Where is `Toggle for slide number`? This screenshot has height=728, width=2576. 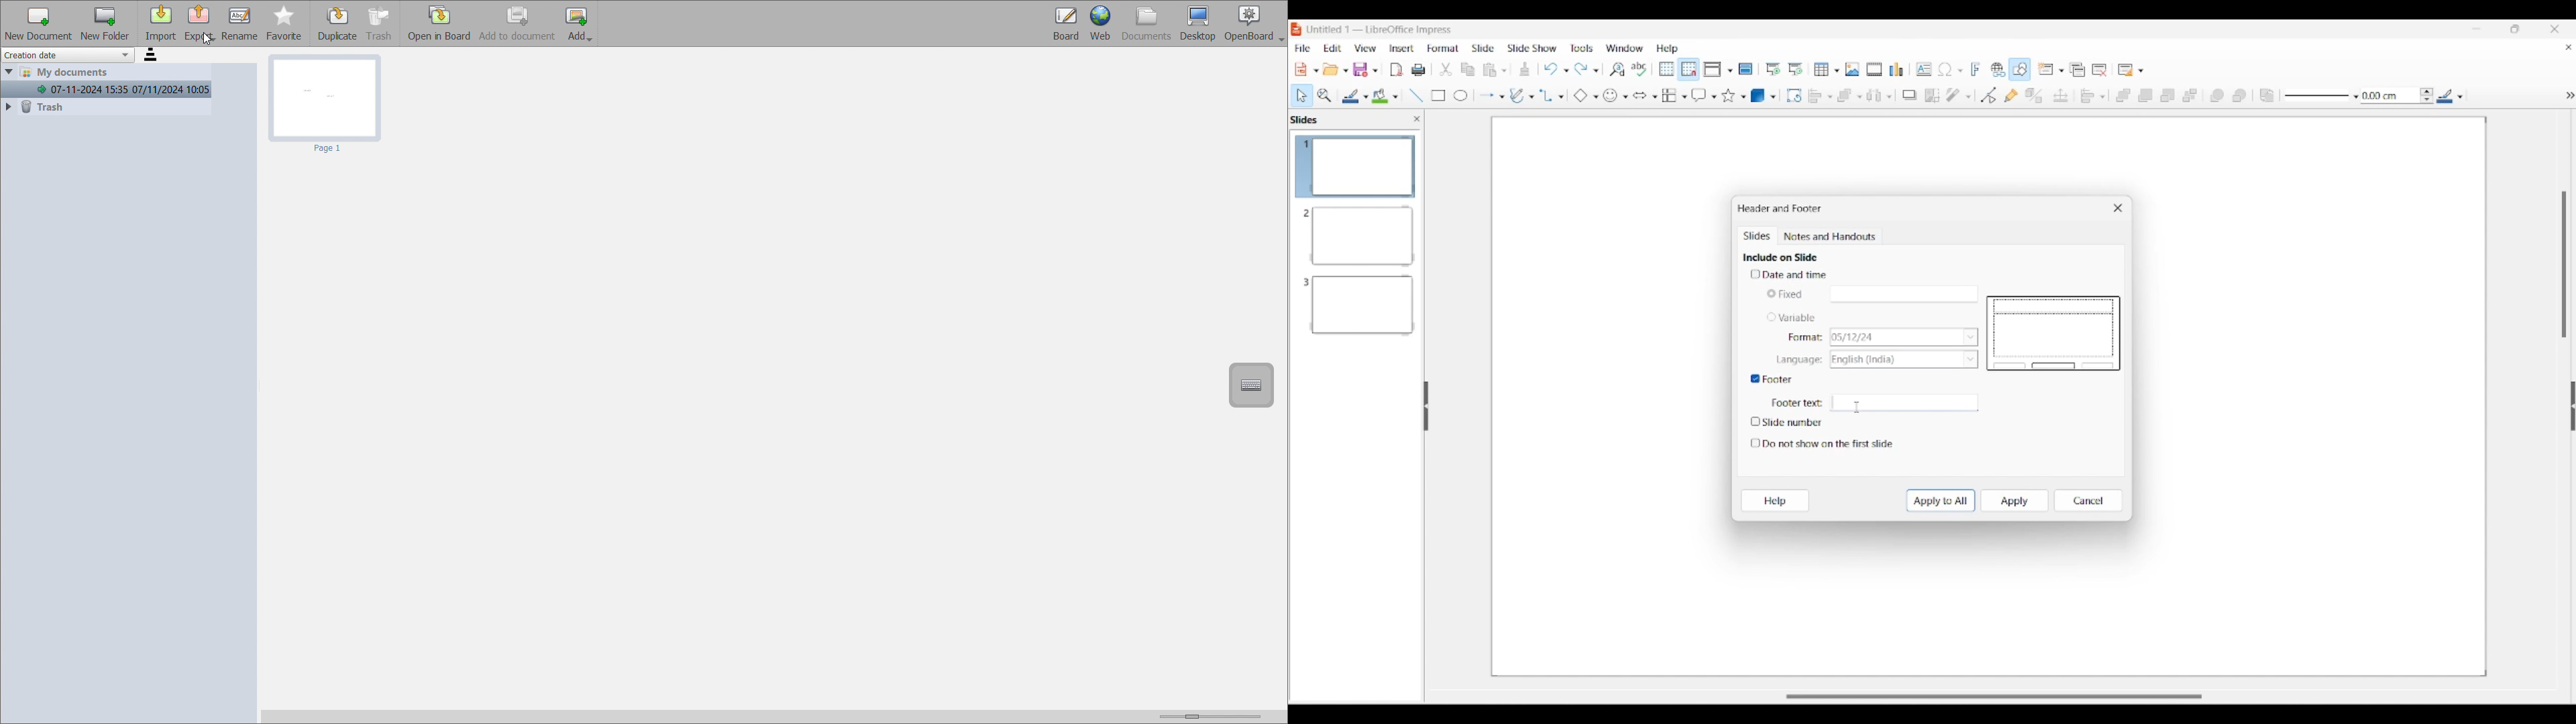
Toggle for slide number is located at coordinates (1791, 422).